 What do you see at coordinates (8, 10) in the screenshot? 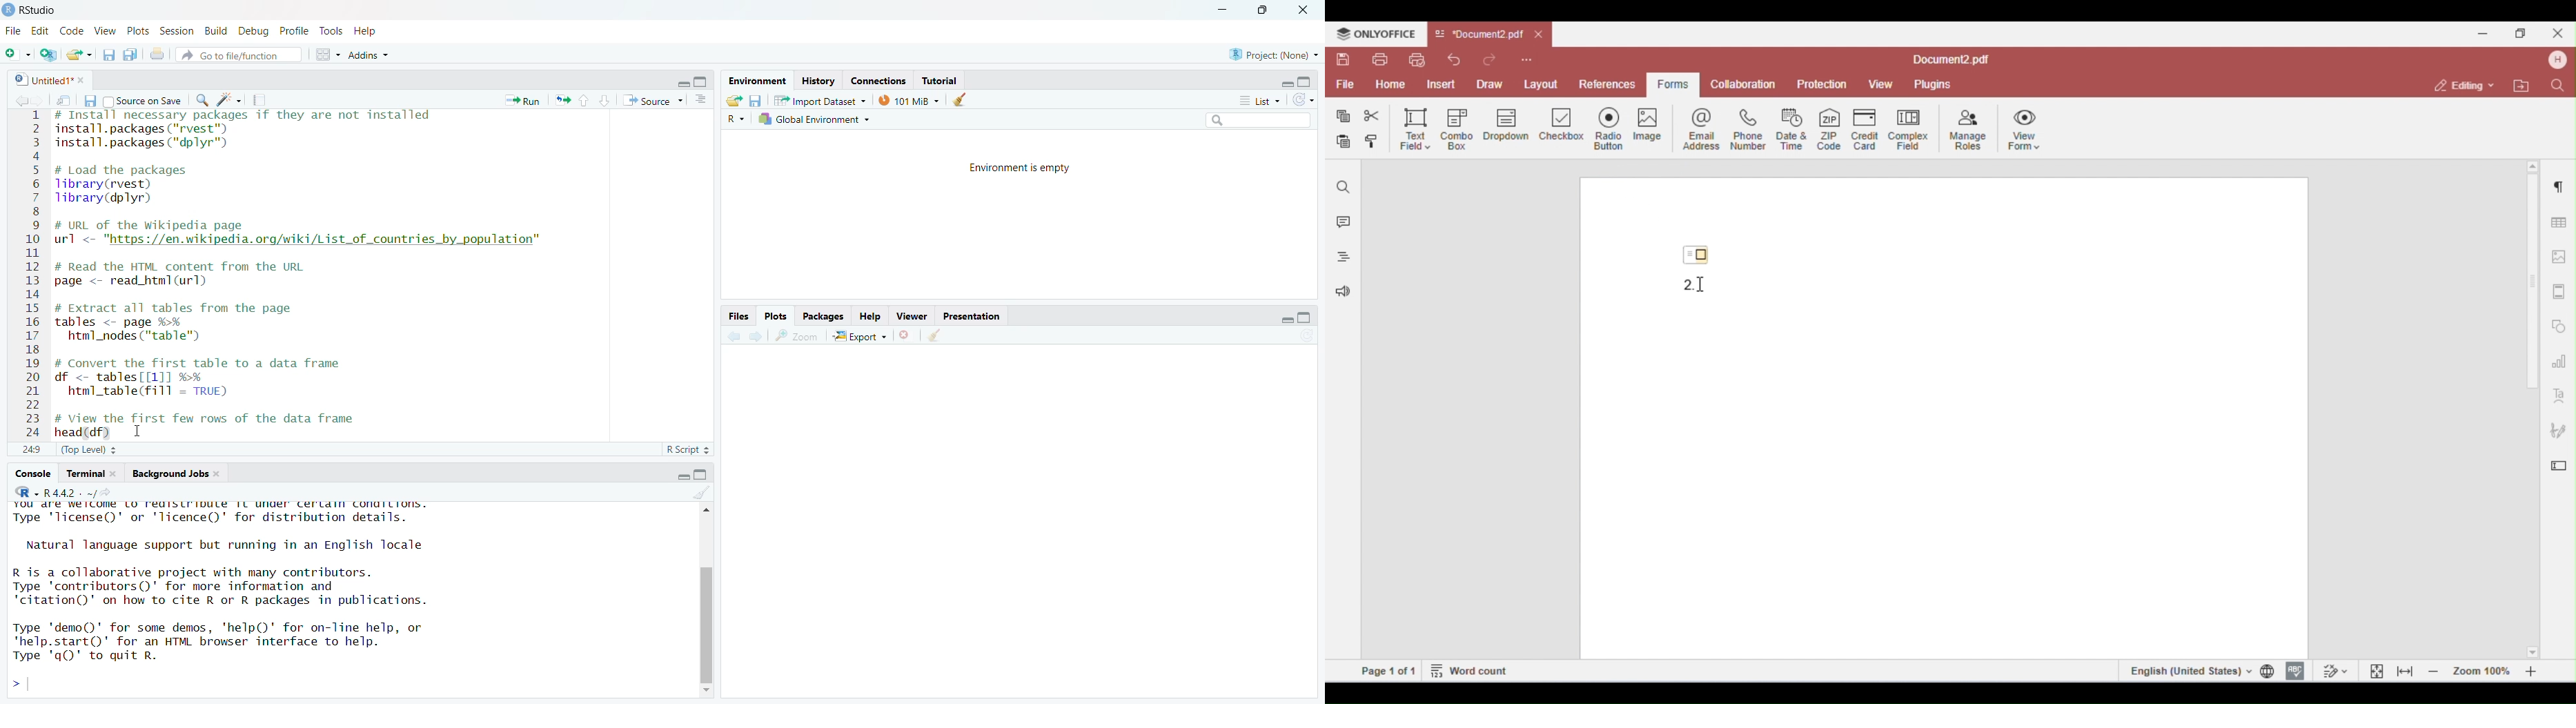
I see `logo` at bounding box center [8, 10].